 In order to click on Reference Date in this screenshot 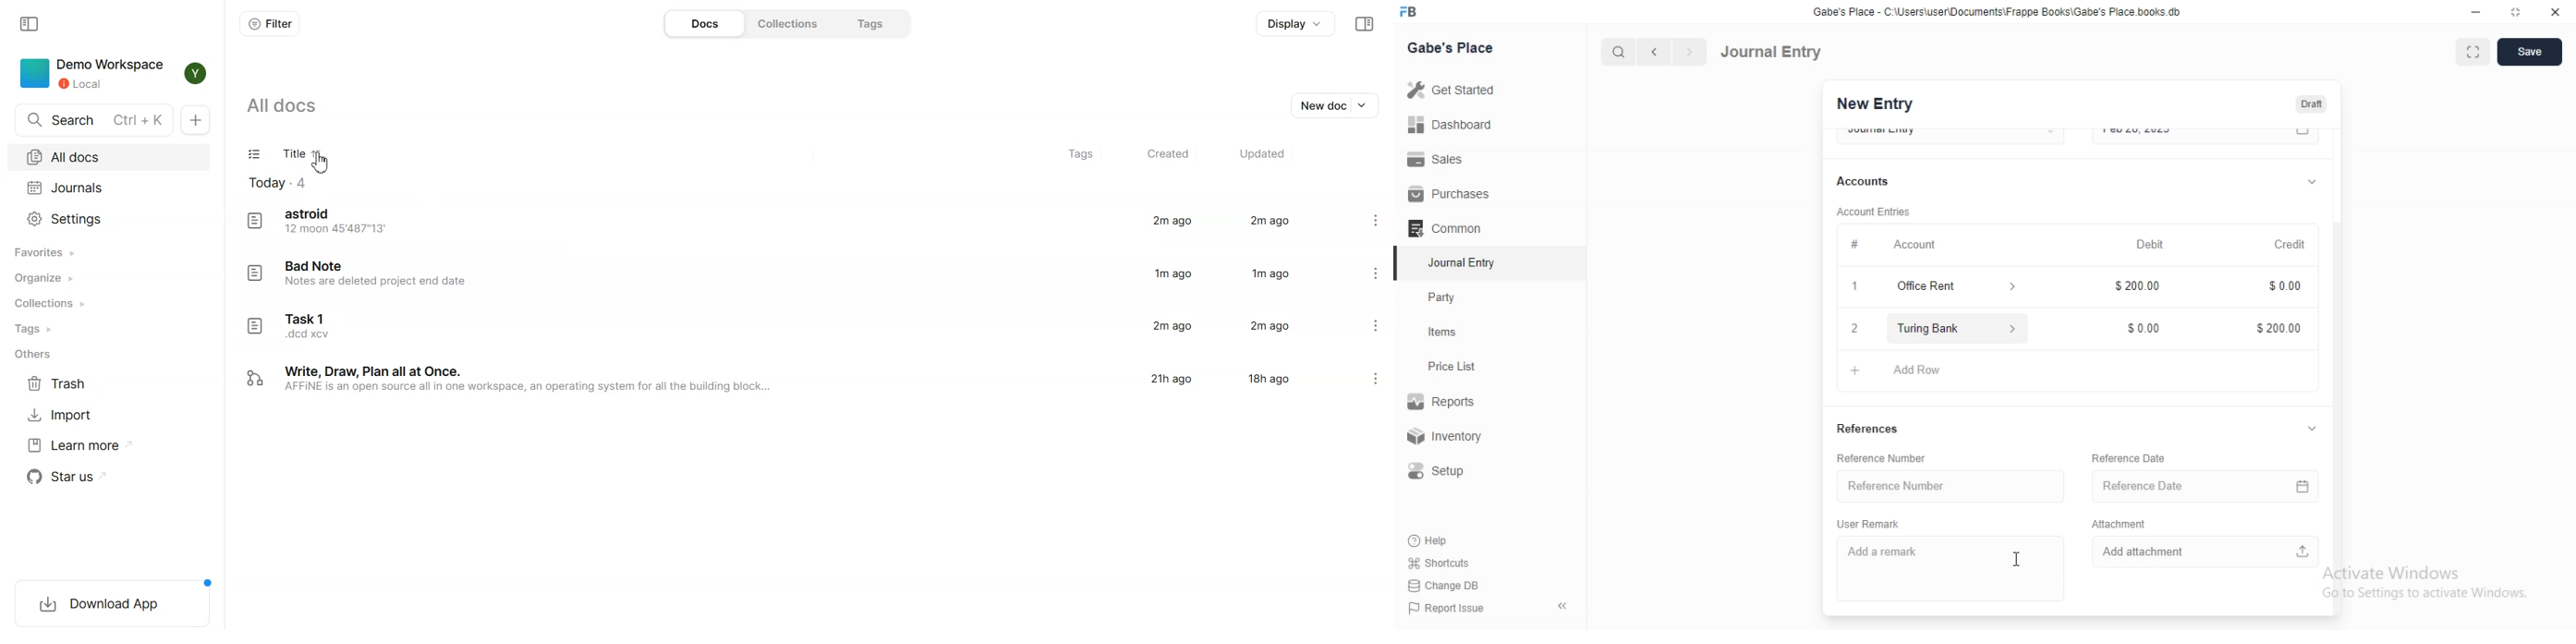, I will do `click(2133, 454)`.